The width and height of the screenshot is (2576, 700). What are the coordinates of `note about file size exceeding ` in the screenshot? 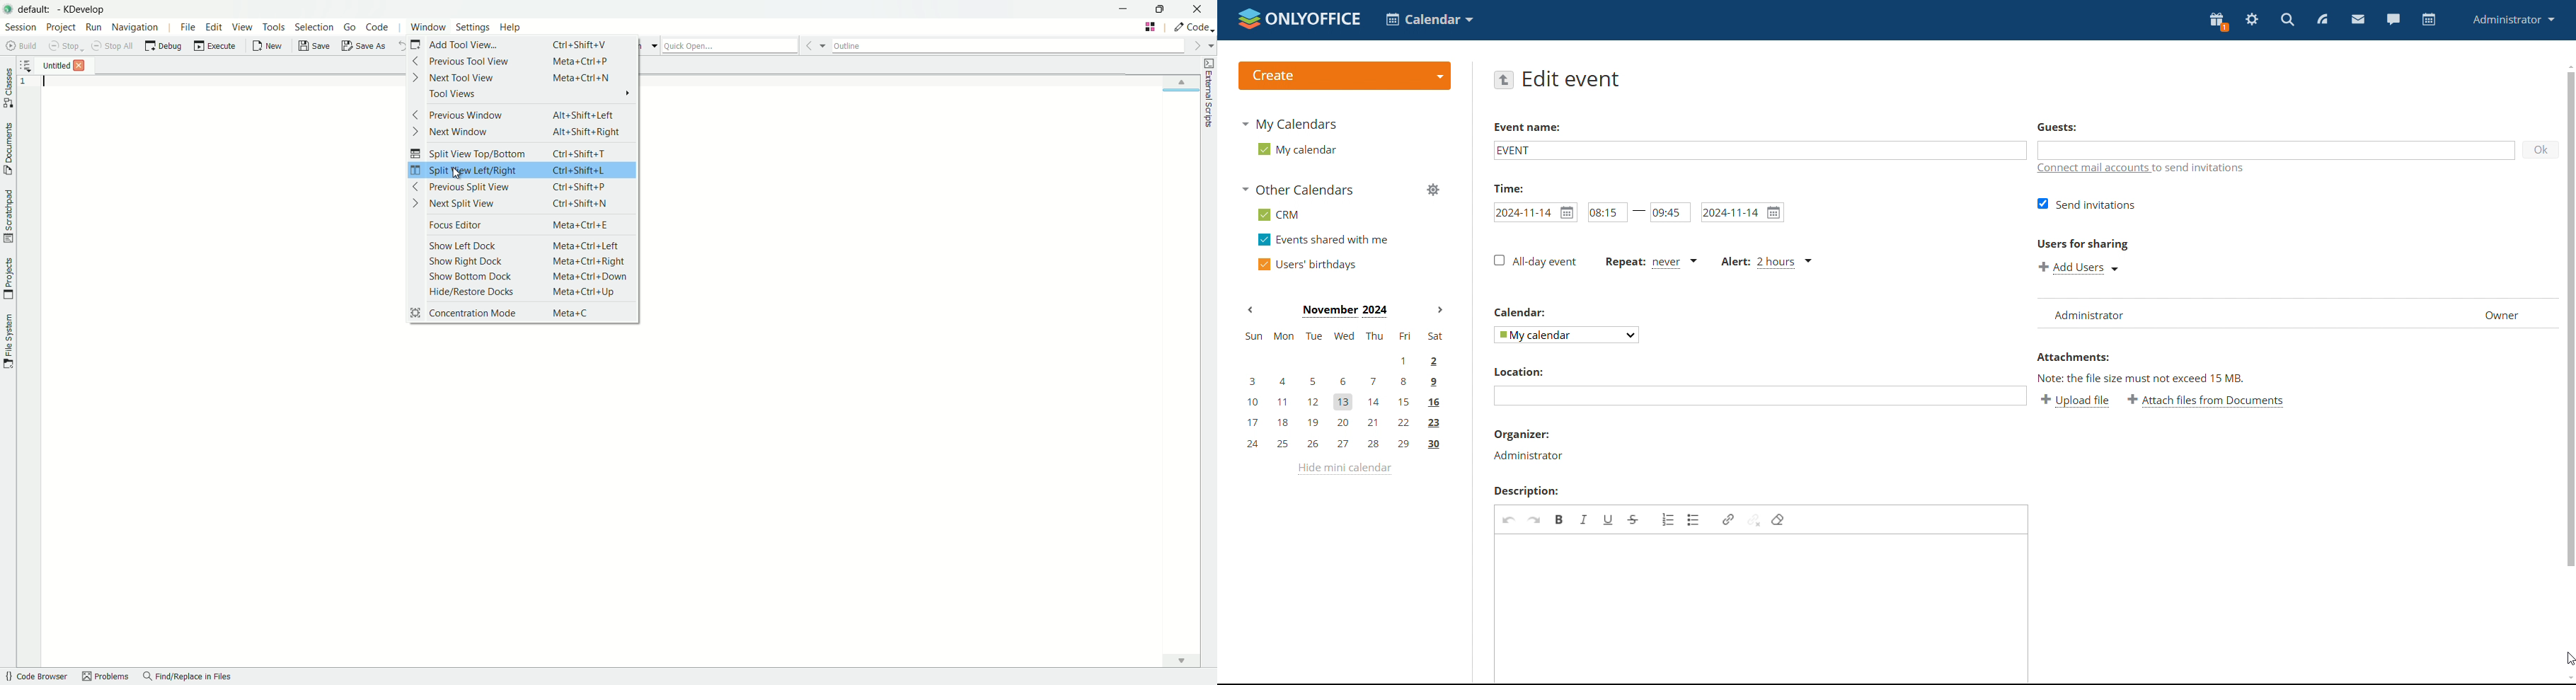 It's located at (2144, 380).